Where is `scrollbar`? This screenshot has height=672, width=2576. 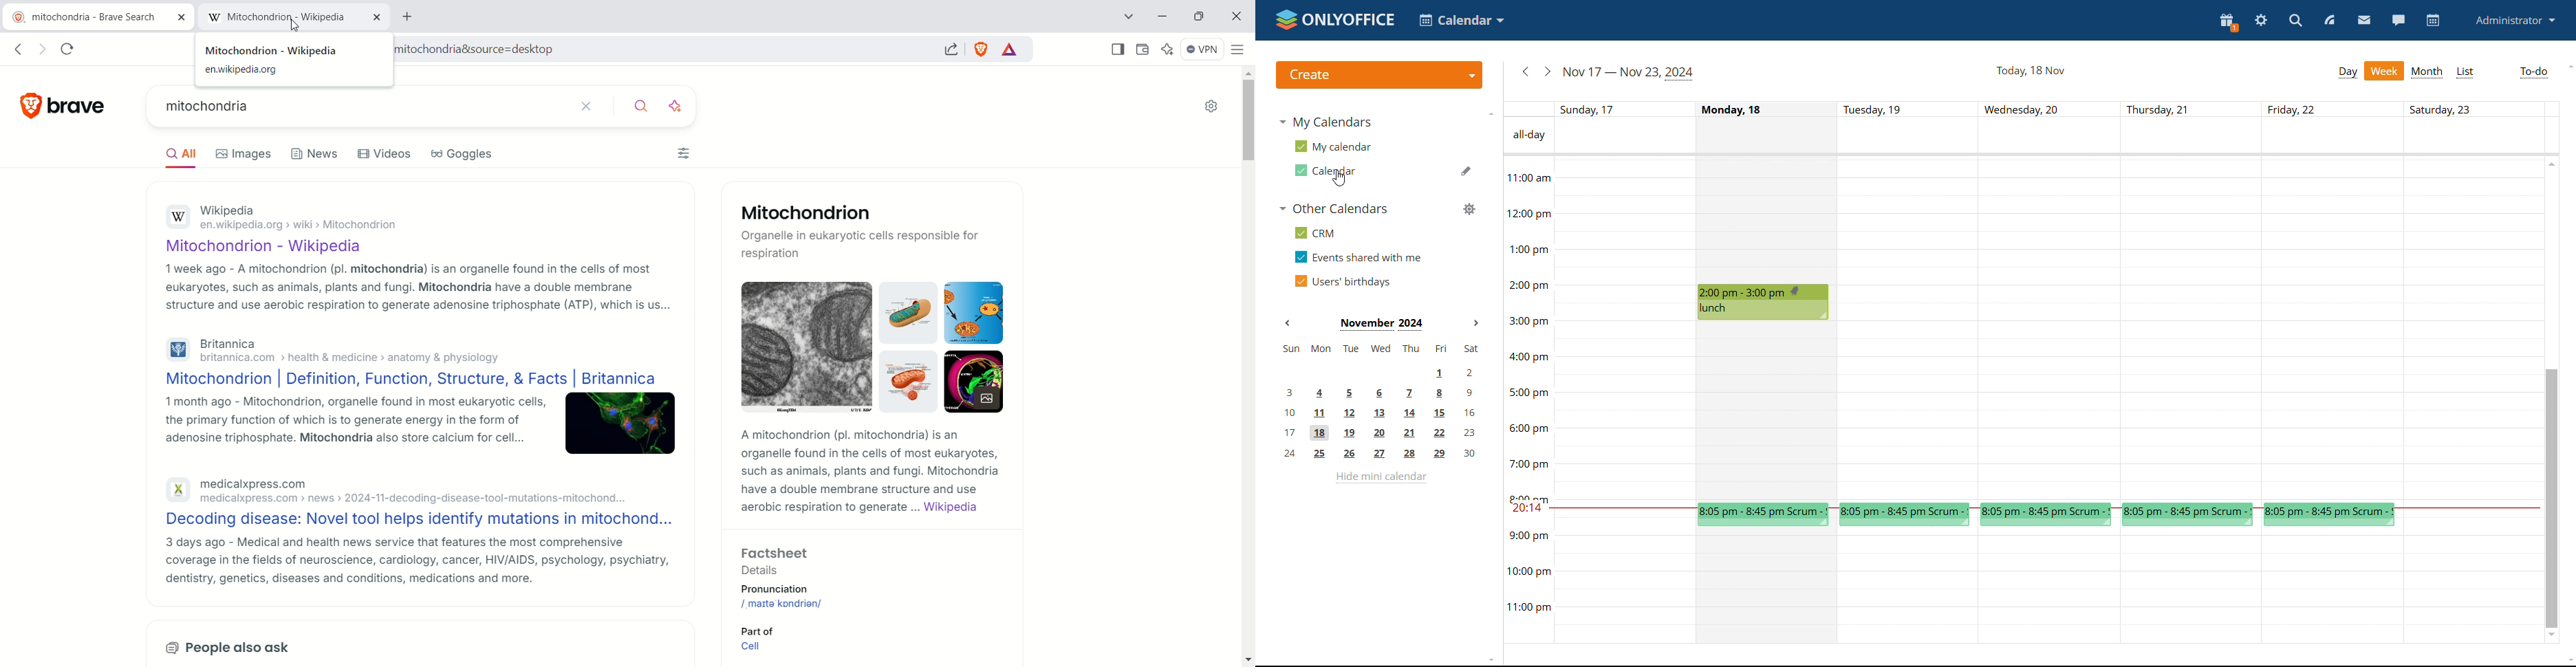
scrollbar is located at coordinates (2551, 499).